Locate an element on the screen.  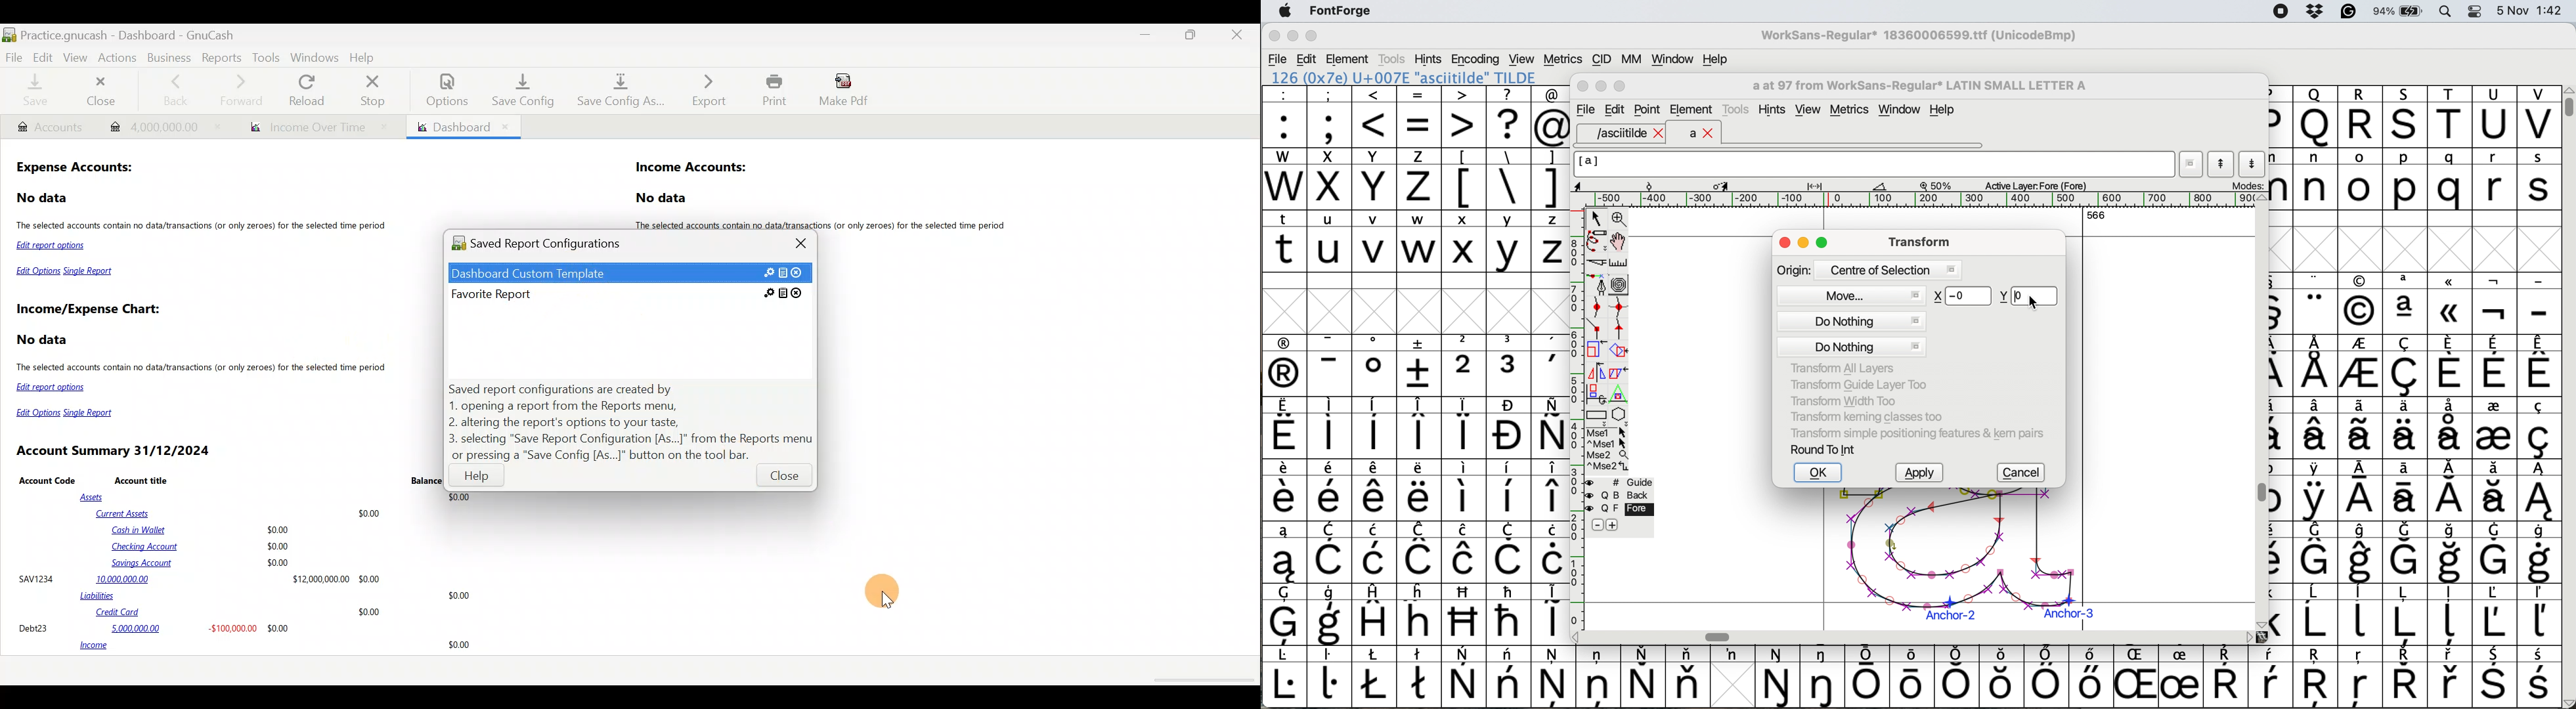
view is located at coordinates (1807, 110).